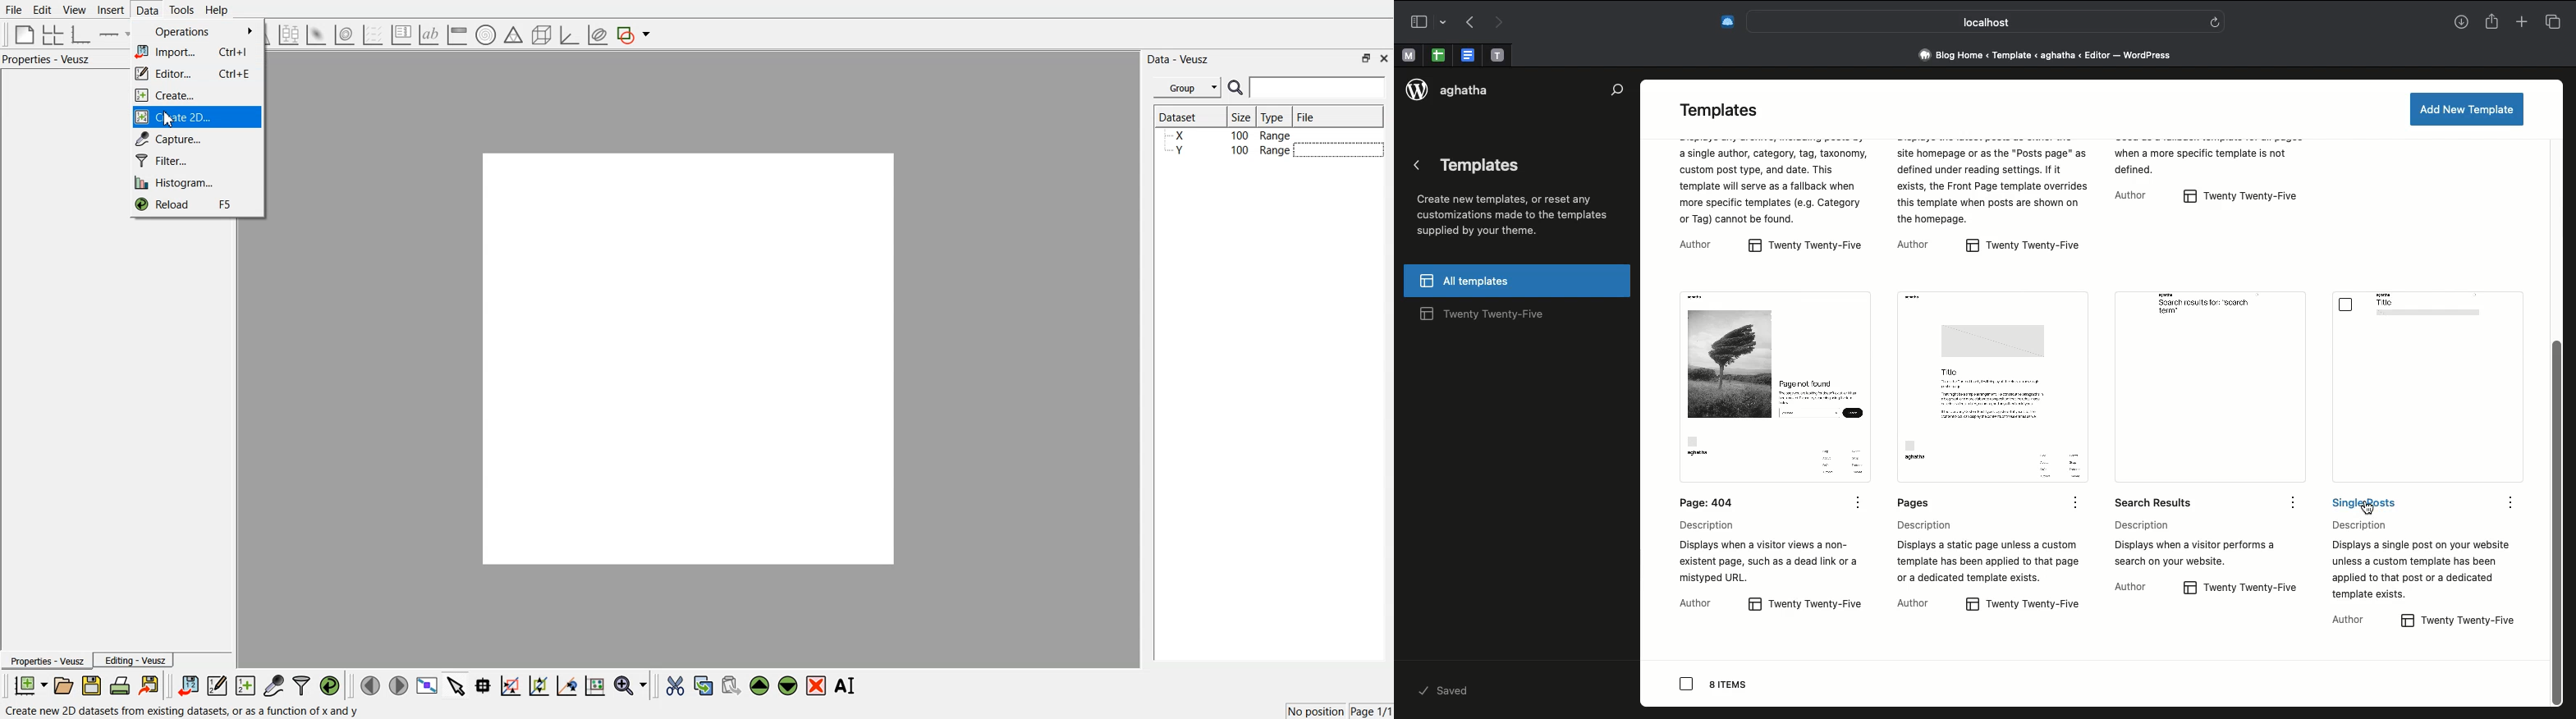 This screenshot has height=728, width=2576. I want to click on Templates, so click(1512, 204).